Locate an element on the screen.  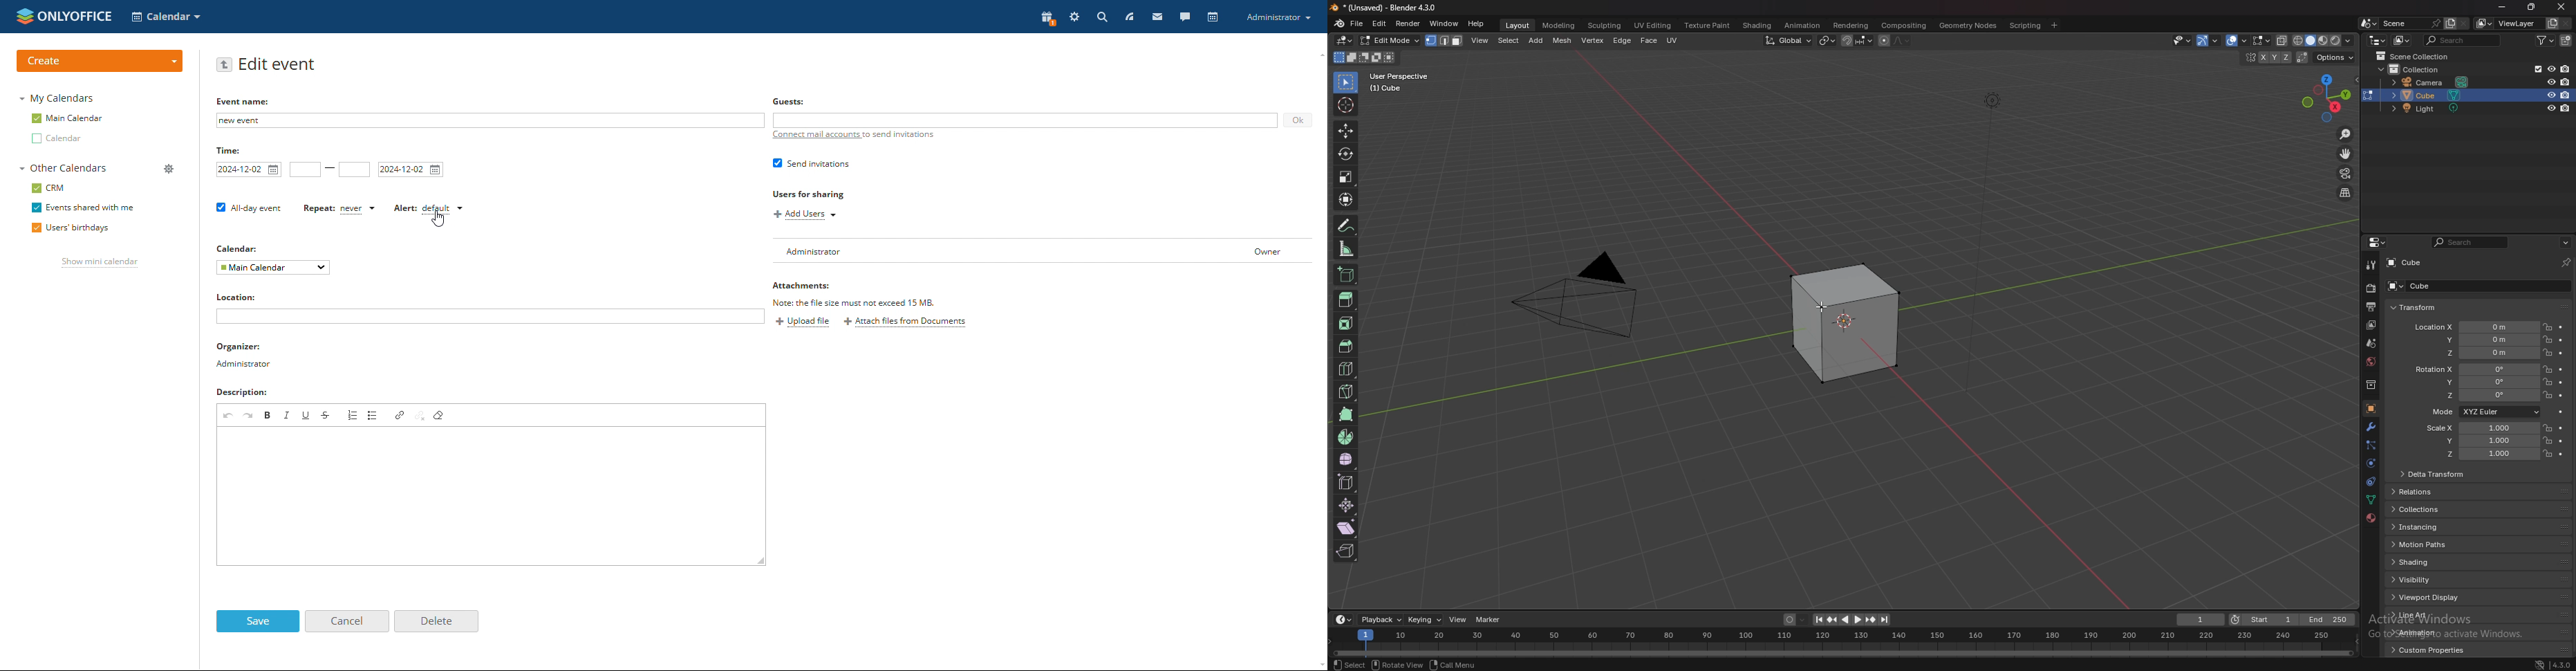
lock location is located at coordinates (2548, 327).